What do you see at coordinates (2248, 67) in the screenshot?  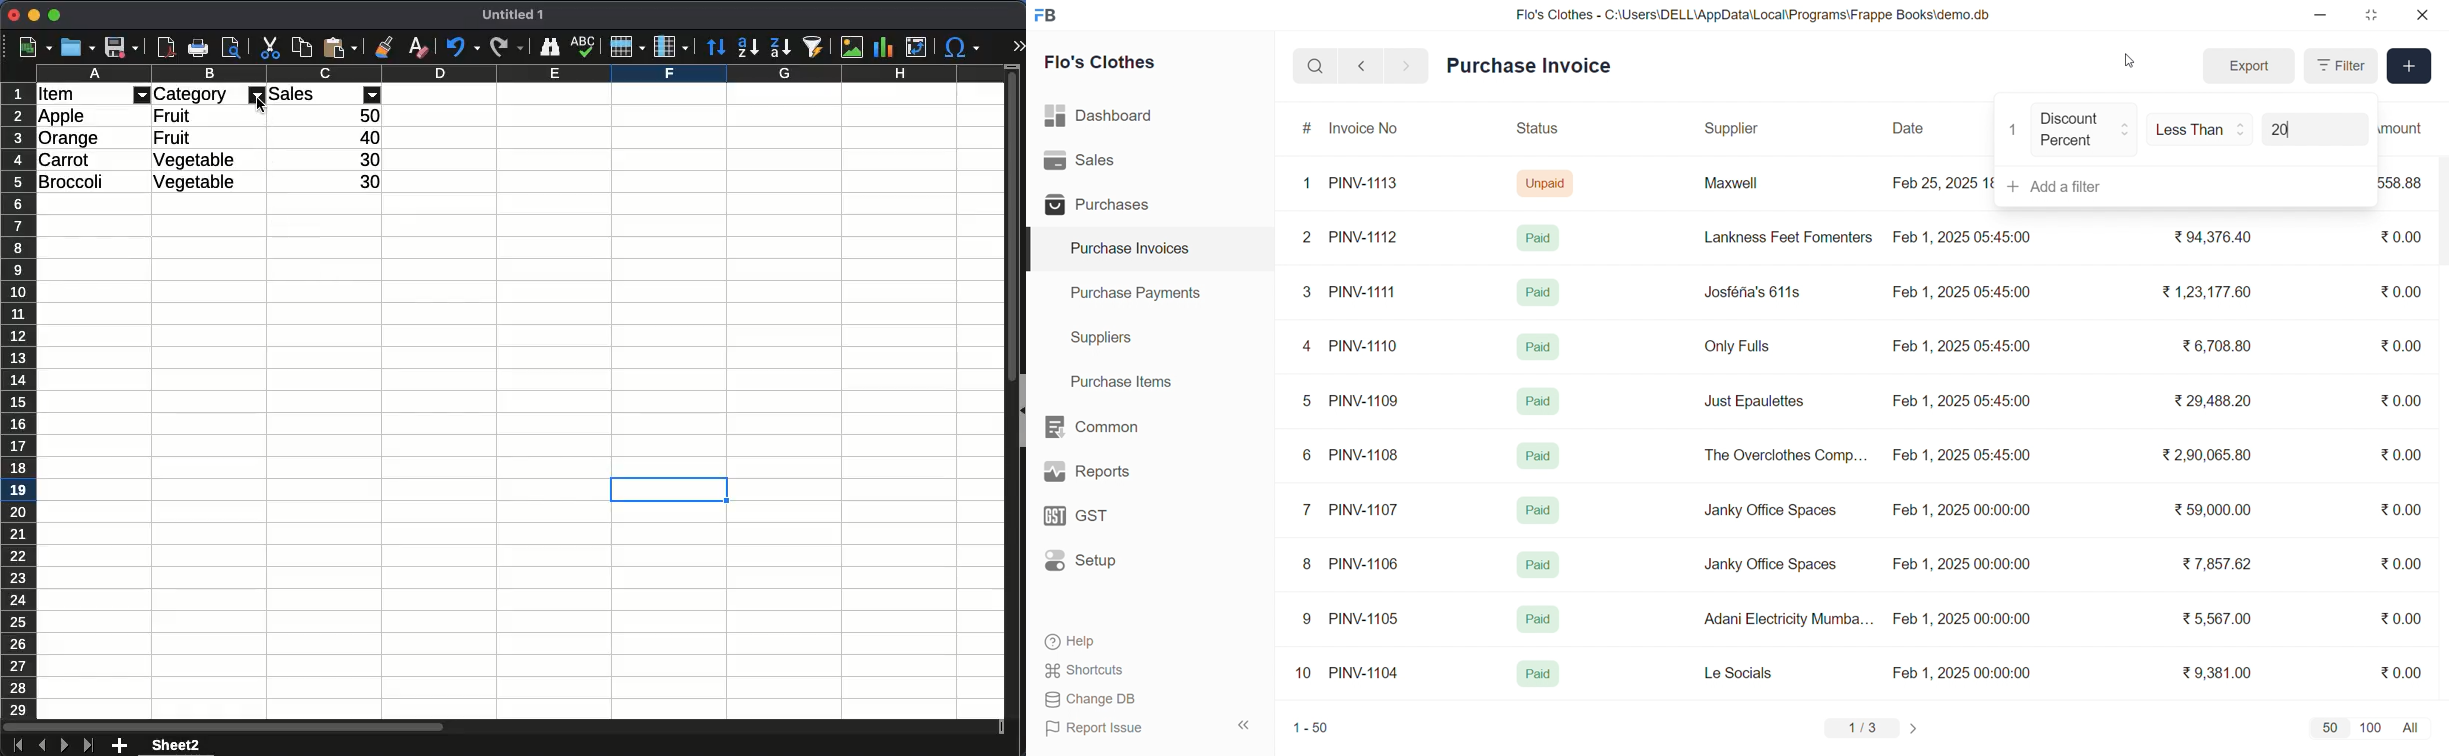 I see `Export` at bounding box center [2248, 67].